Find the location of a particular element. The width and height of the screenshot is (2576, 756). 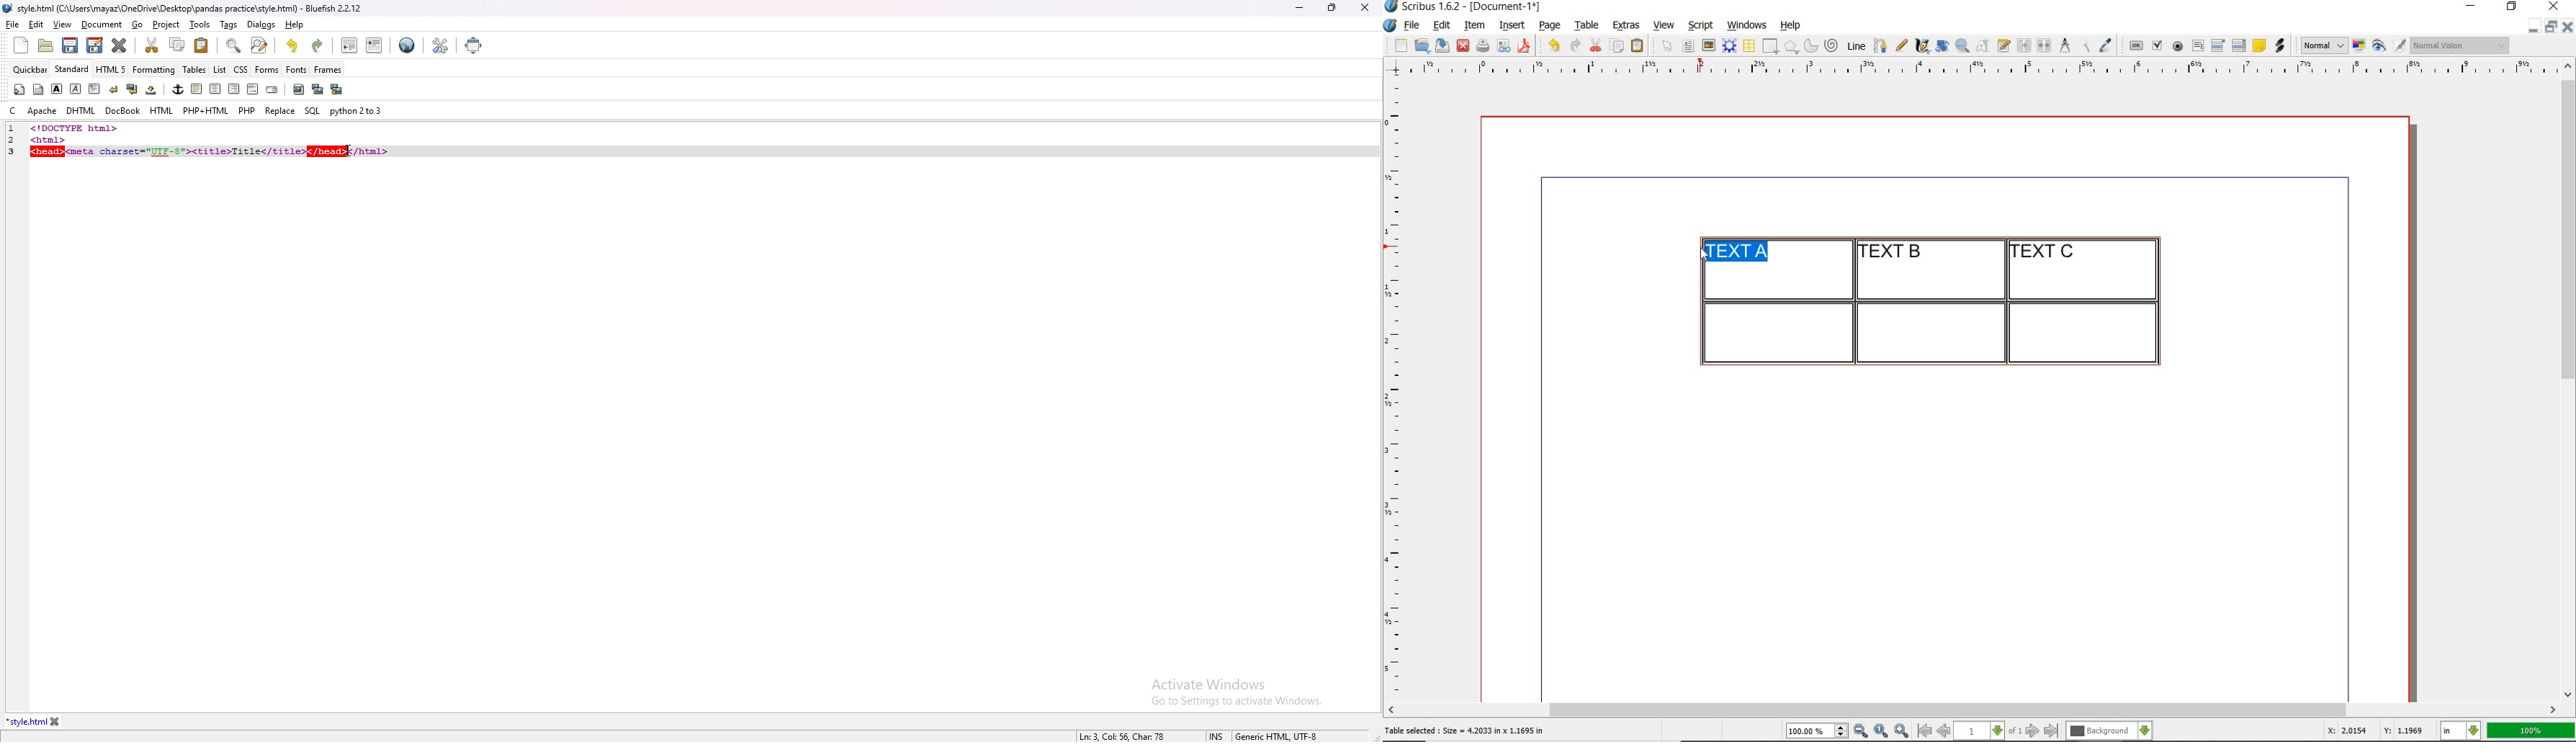

quickstart is located at coordinates (19, 89).